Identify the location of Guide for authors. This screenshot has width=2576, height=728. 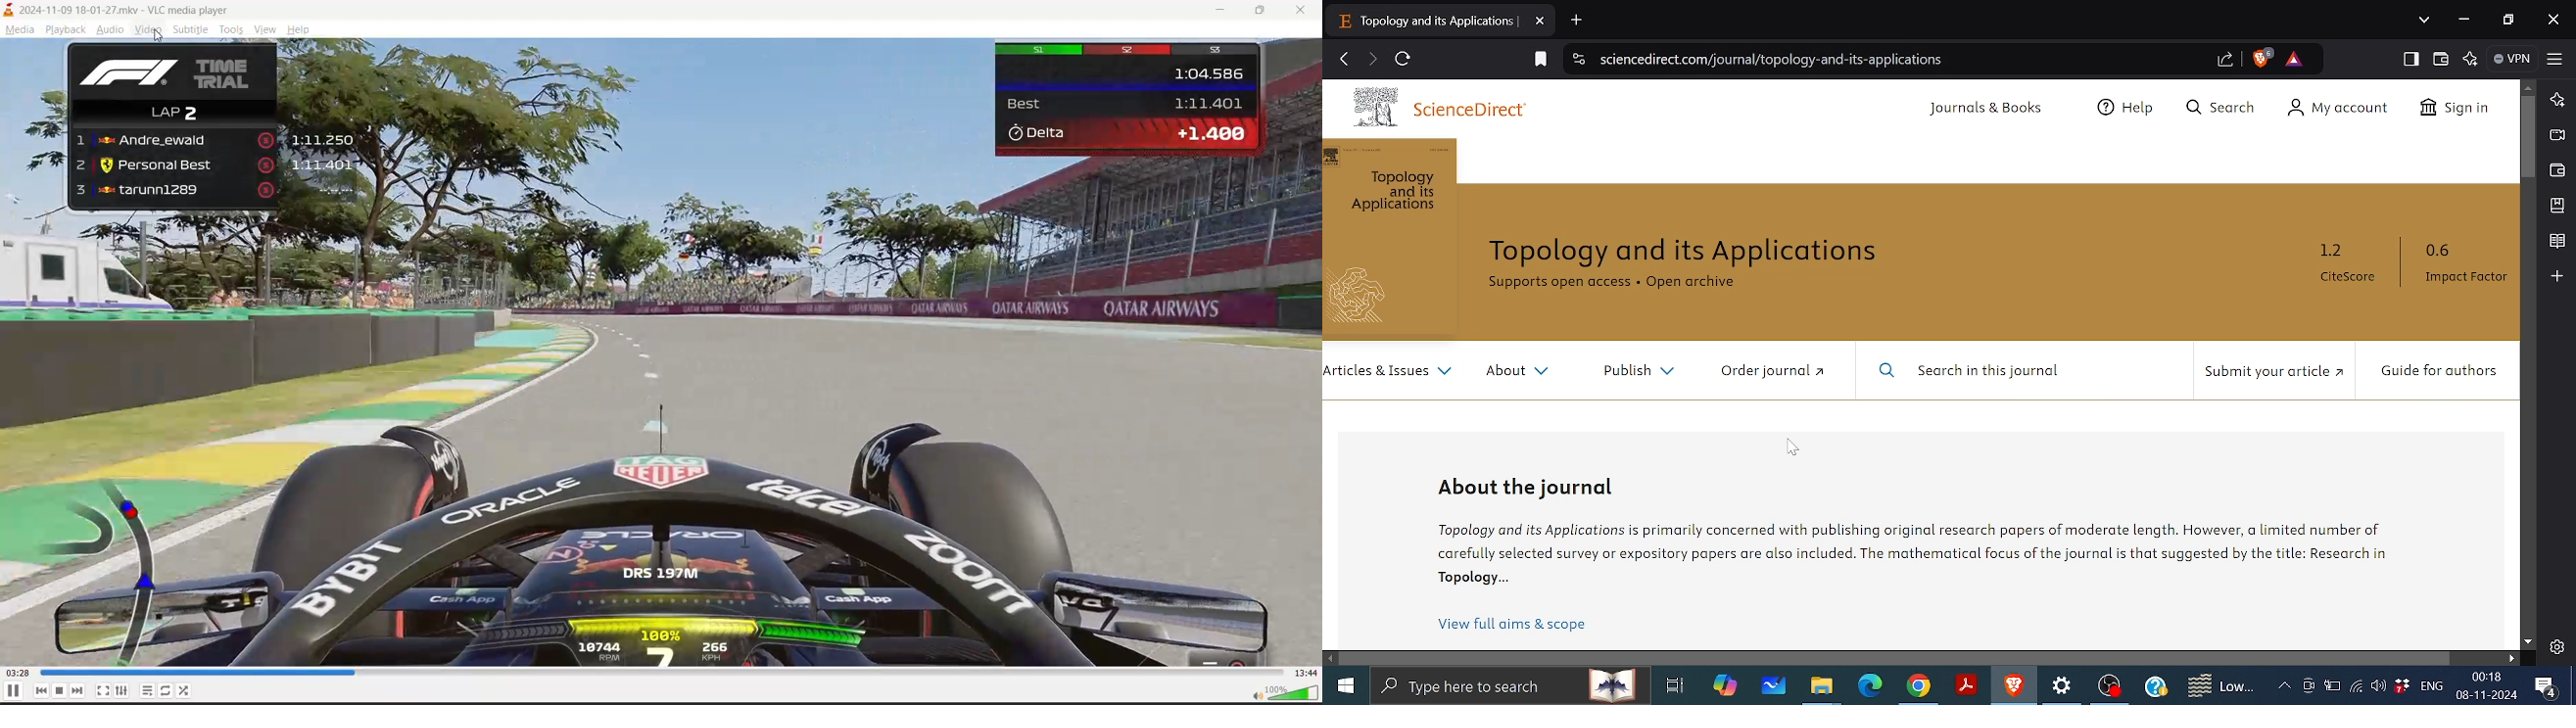
(2446, 374).